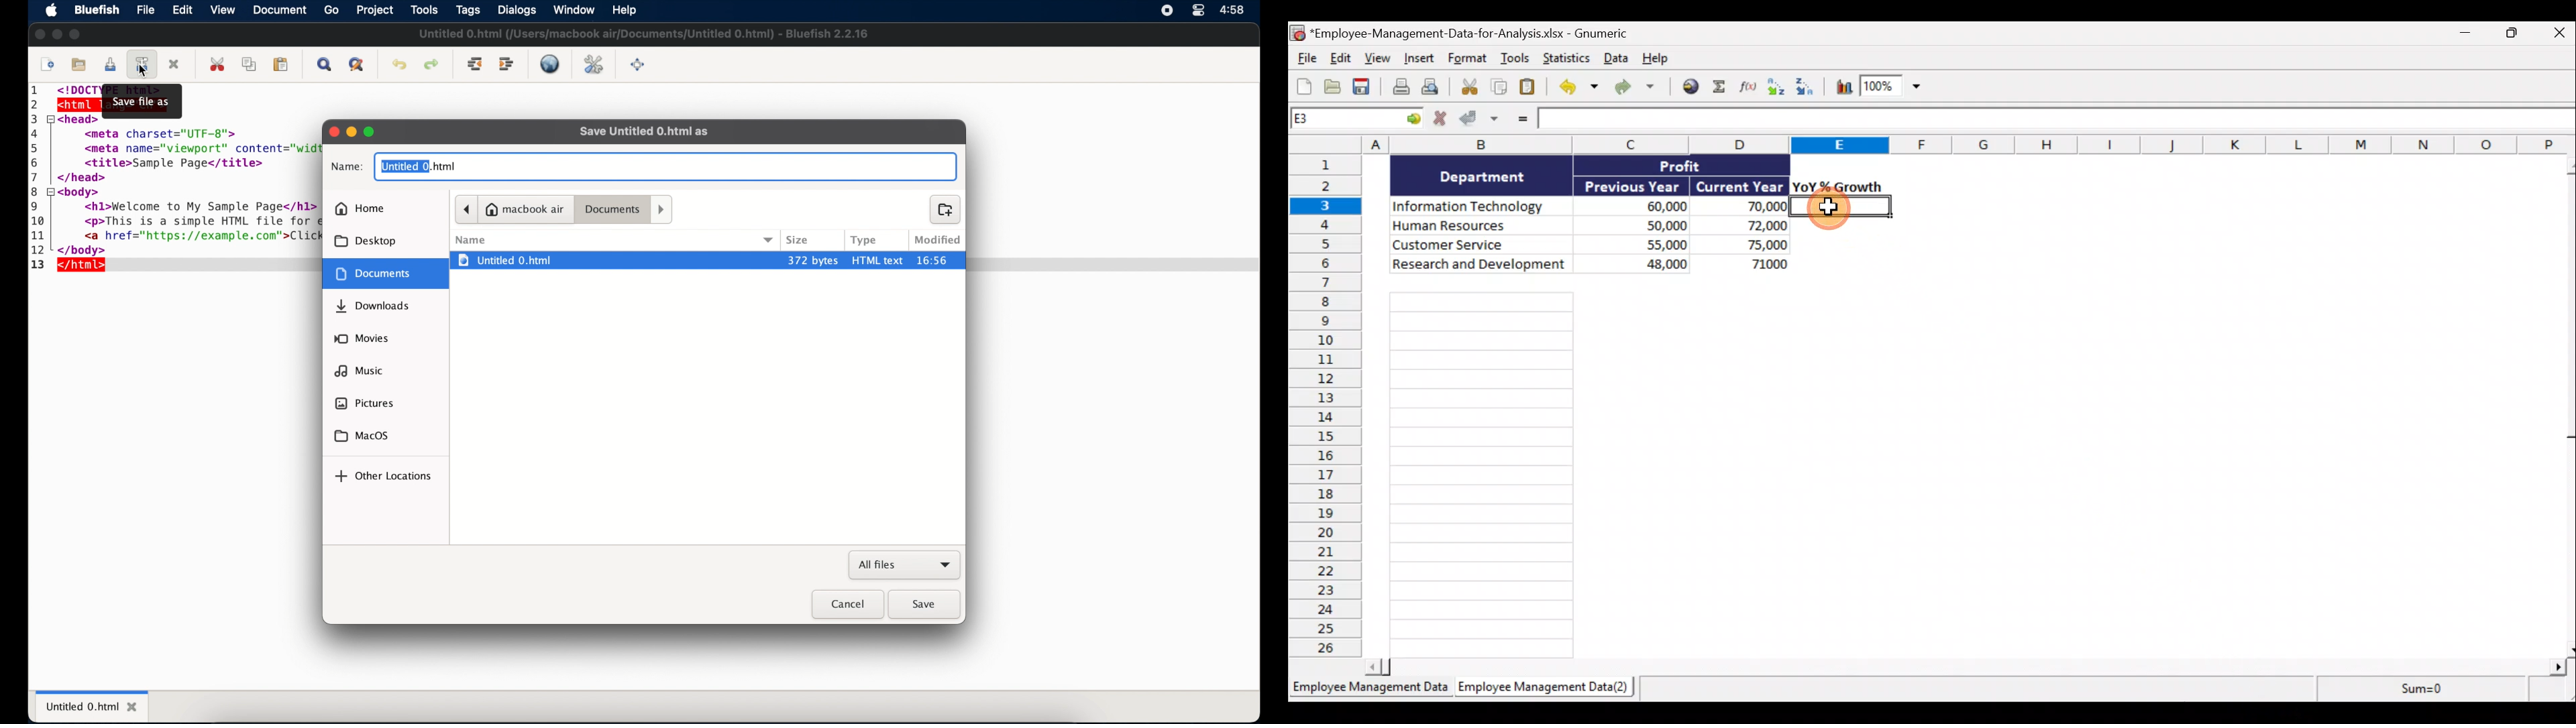 This screenshot has height=728, width=2576. What do you see at coordinates (1530, 88) in the screenshot?
I see `Paste clipboard` at bounding box center [1530, 88].